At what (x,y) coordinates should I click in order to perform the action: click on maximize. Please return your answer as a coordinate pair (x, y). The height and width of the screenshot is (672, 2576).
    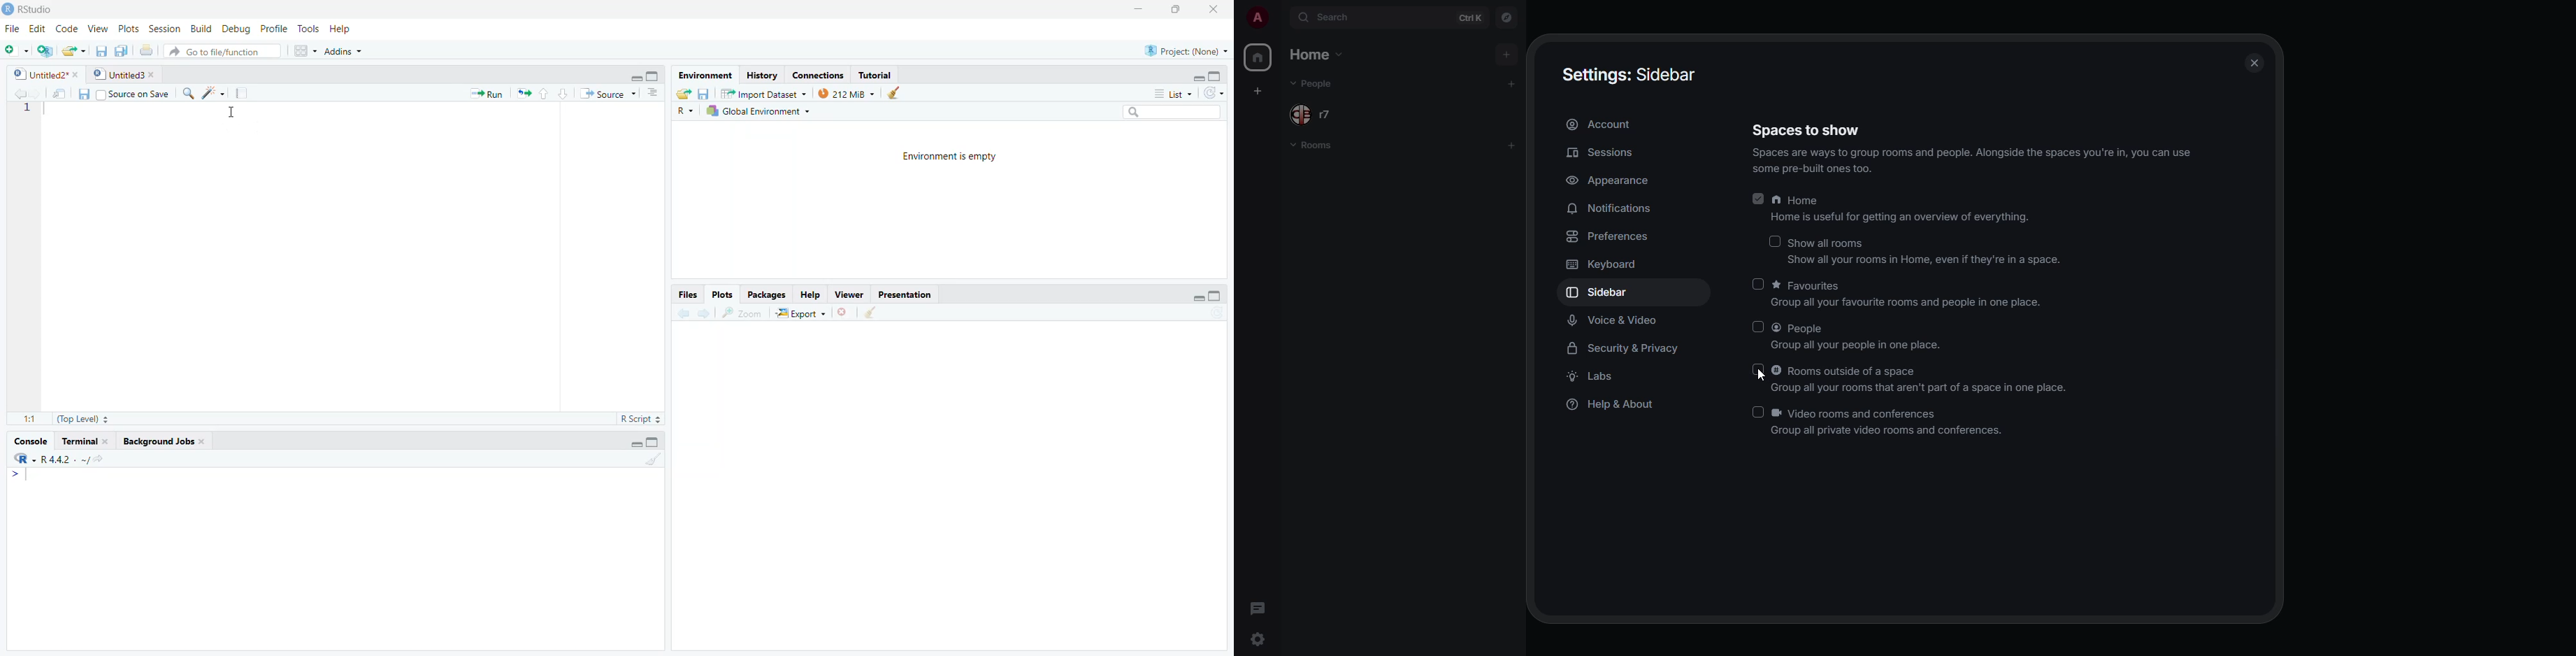
    Looking at the image, I should click on (1217, 296).